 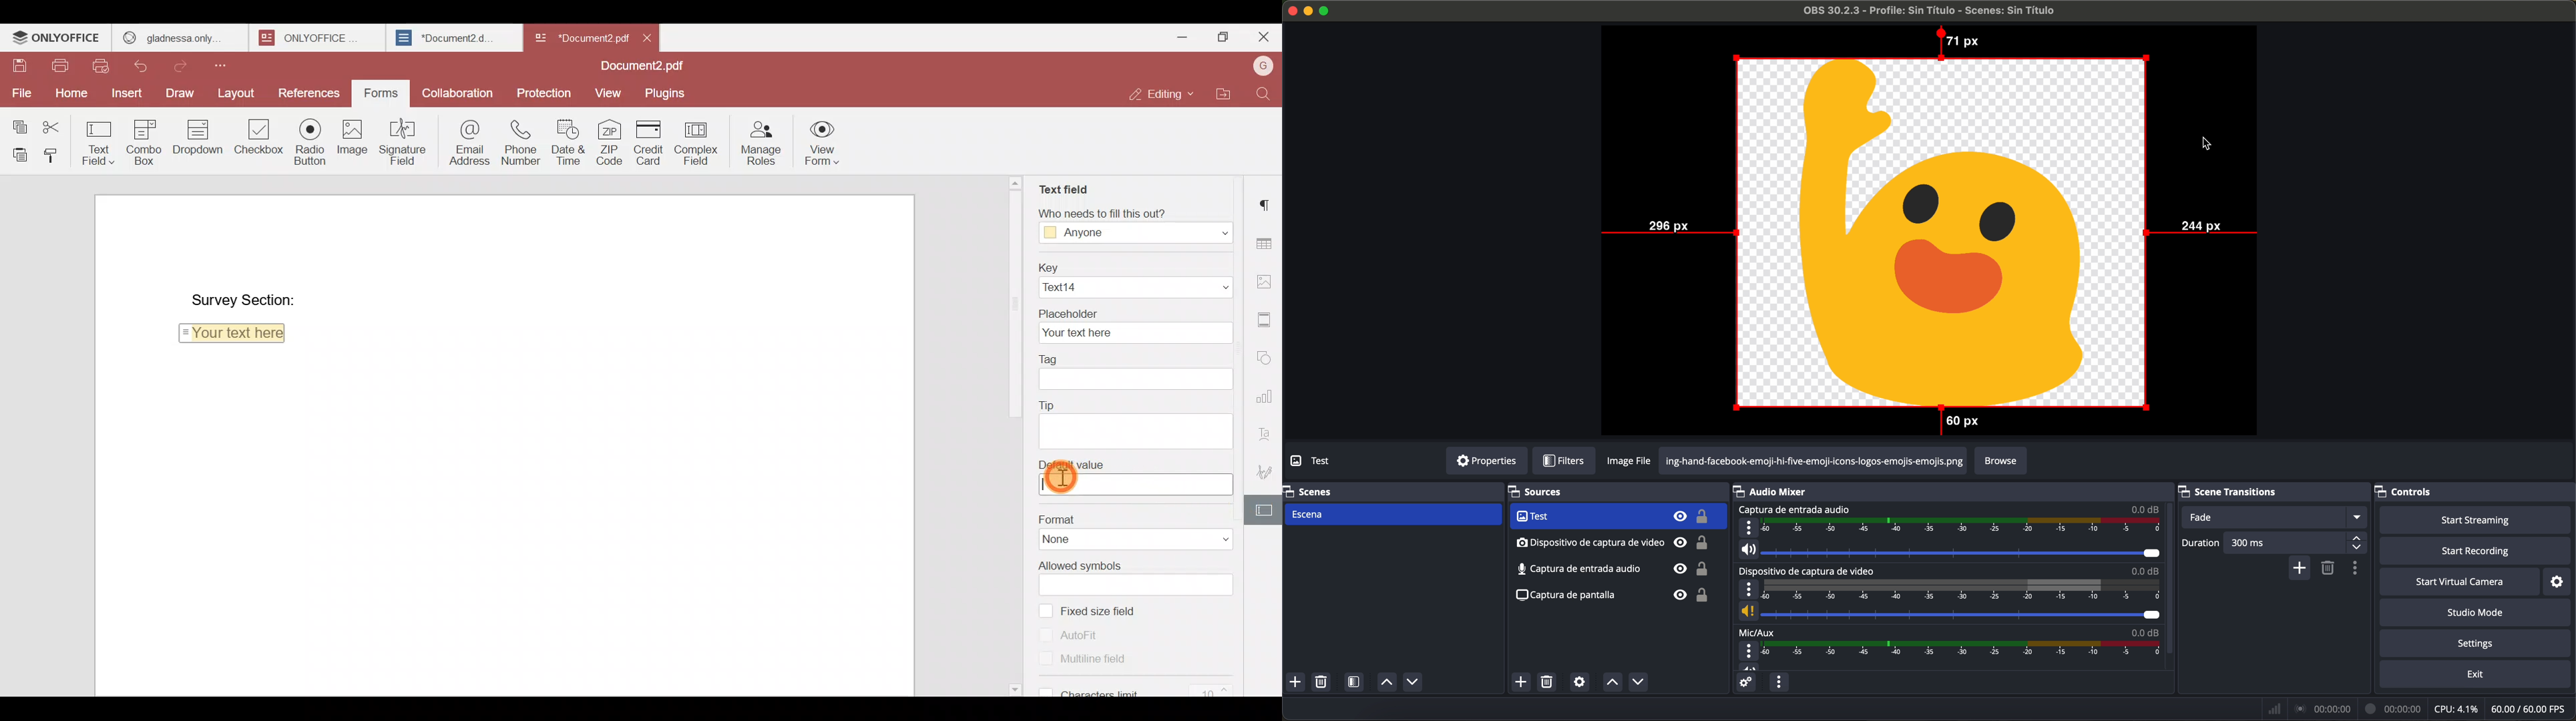 What do you see at coordinates (1355, 683) in the screenshot?
I see `open scene filters` at bounding box center [1355, 683].